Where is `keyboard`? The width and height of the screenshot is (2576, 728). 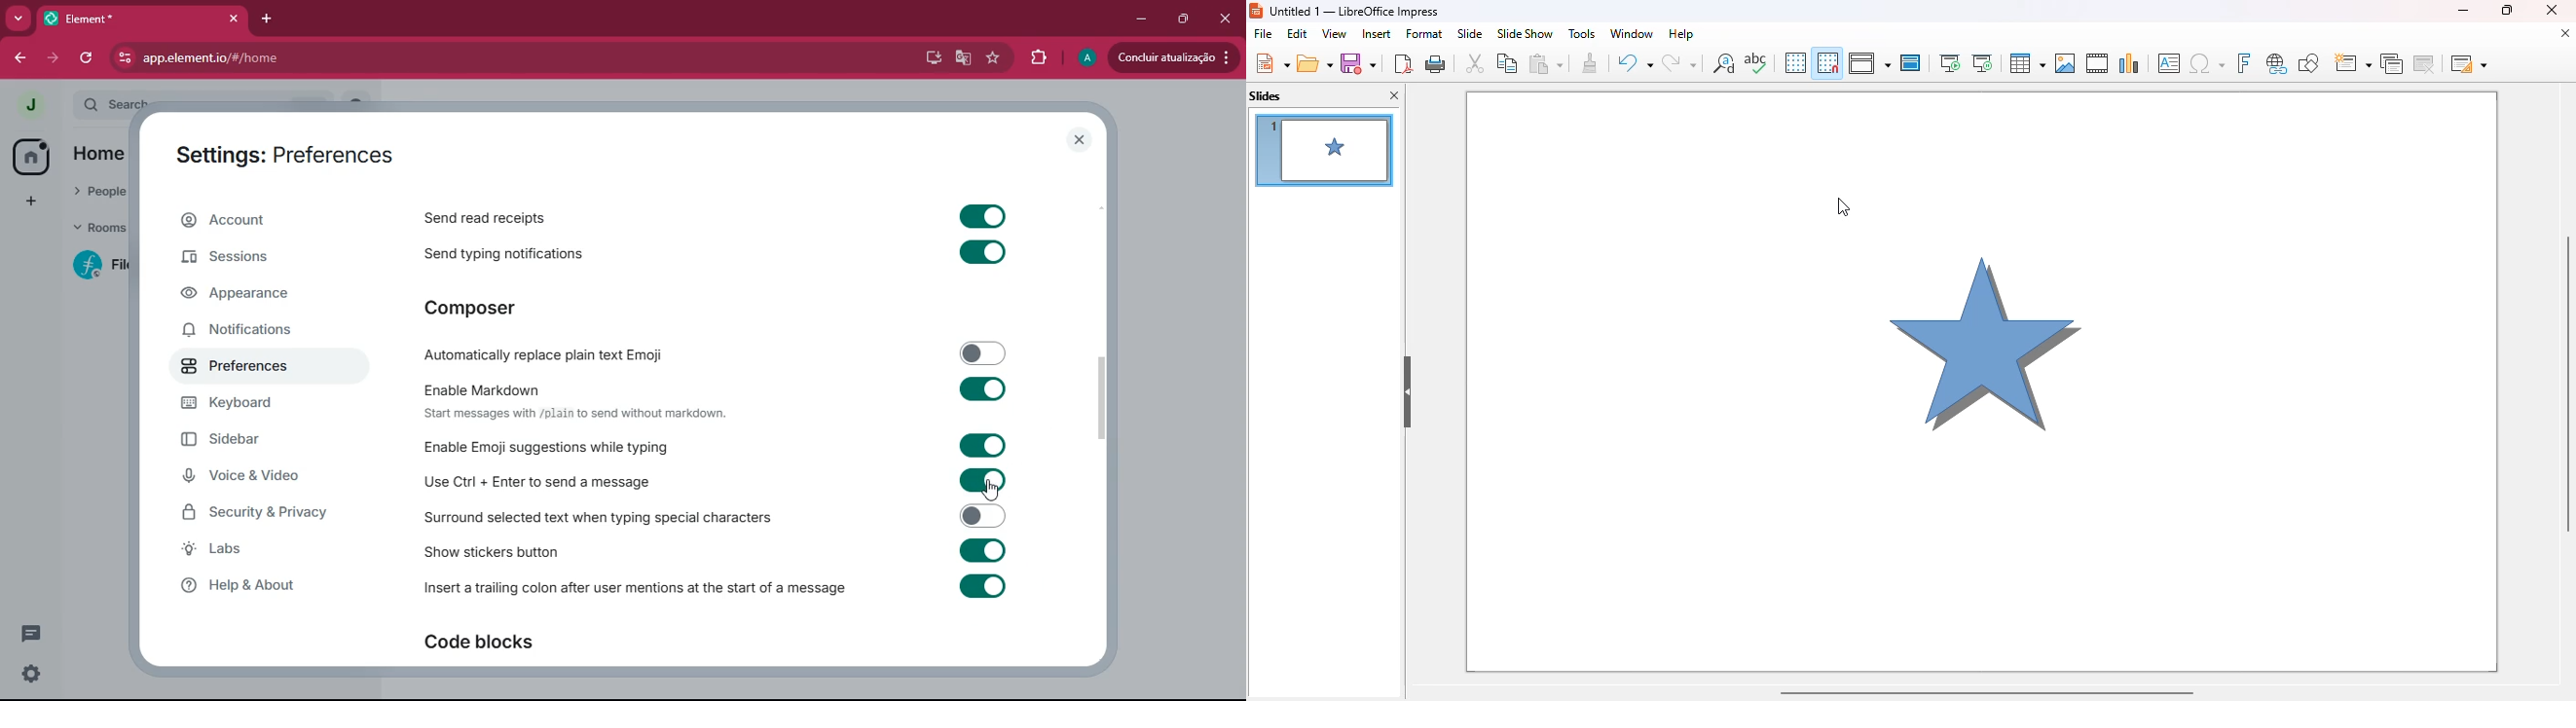
keyboard is located at coordinates (254, 406).